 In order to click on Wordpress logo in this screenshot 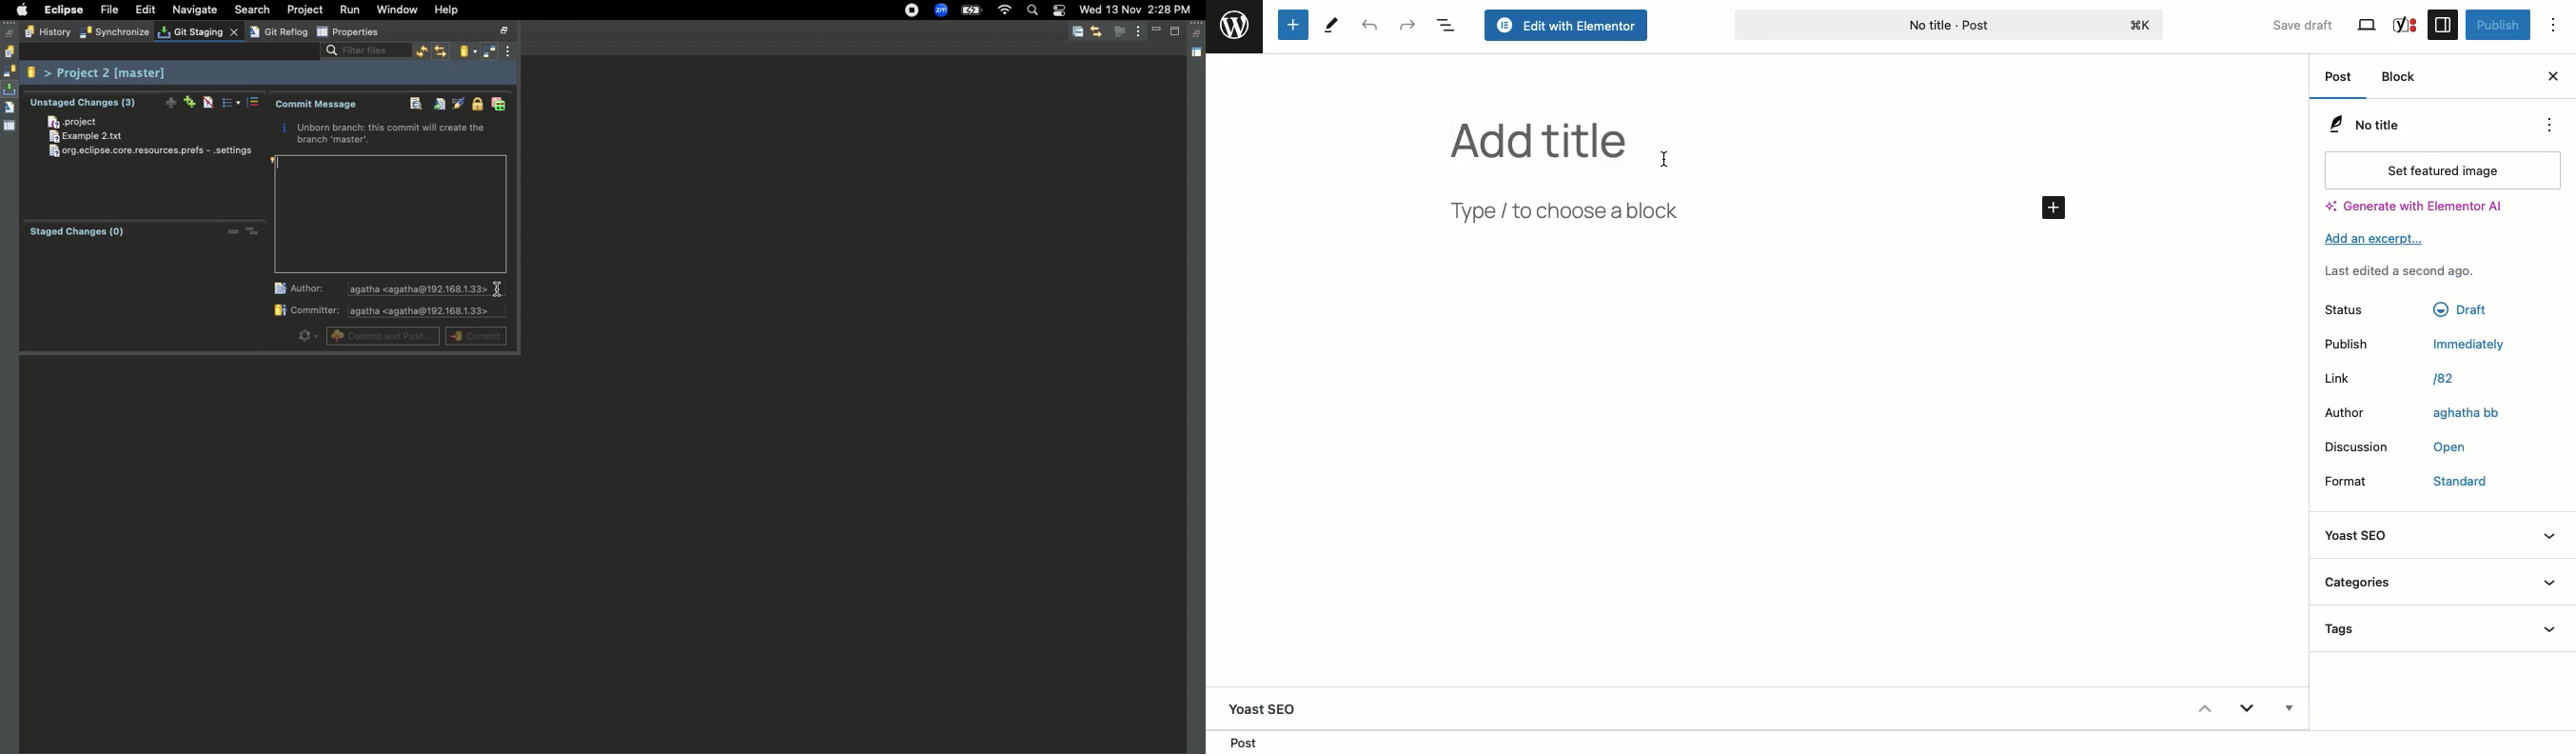, I will do `click(1234, 26)`.